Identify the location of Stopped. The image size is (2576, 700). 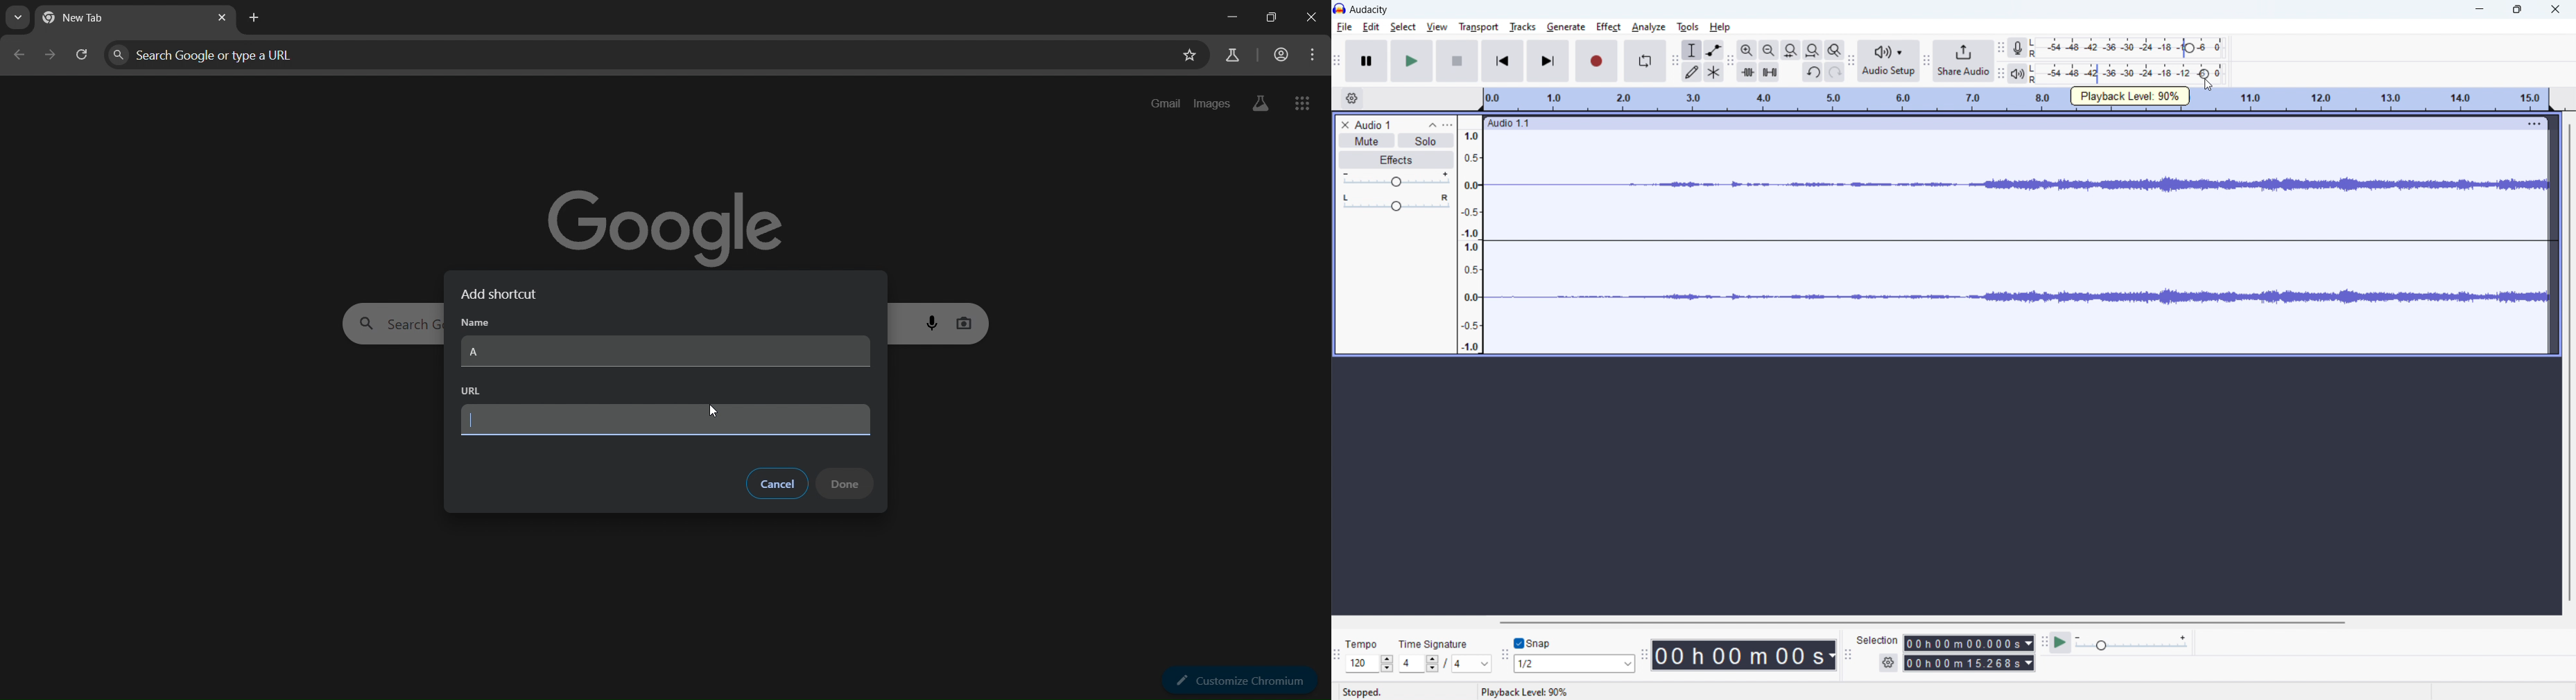
(1361, 692).